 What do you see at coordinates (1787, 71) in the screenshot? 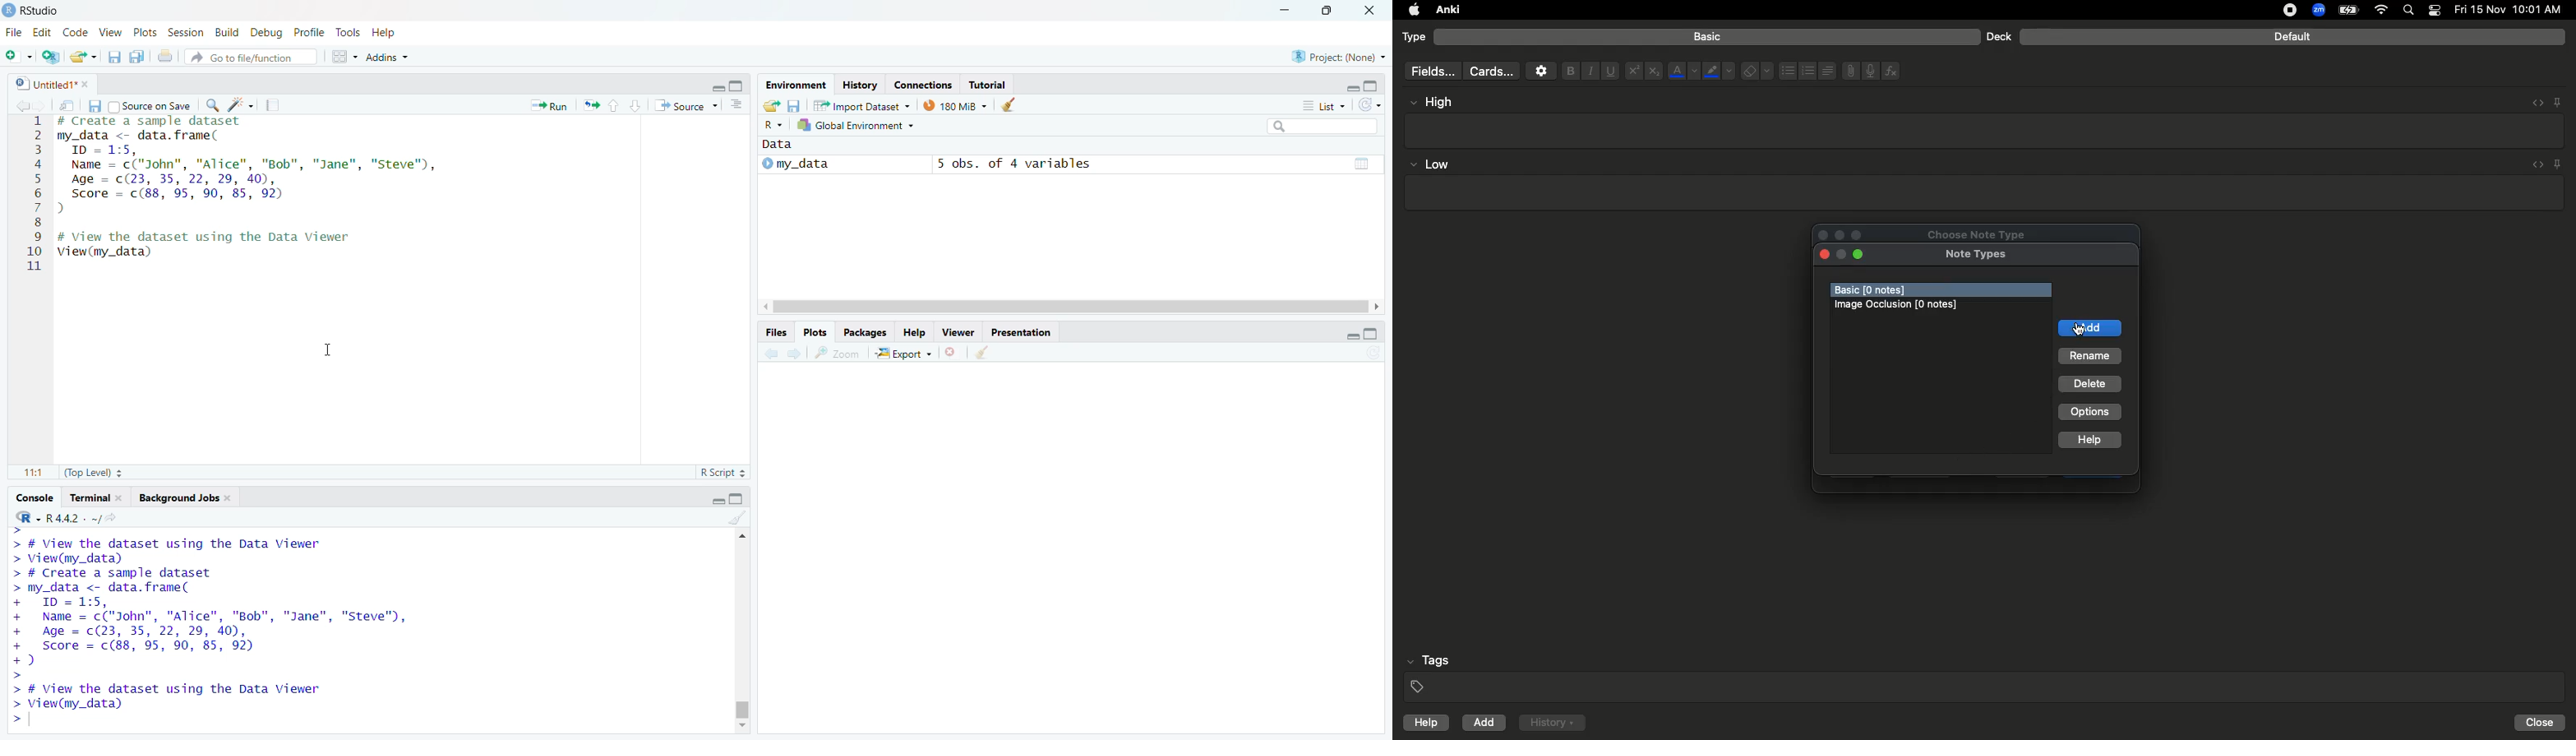
I see `Bullet` at bounding box center [1787, 71].